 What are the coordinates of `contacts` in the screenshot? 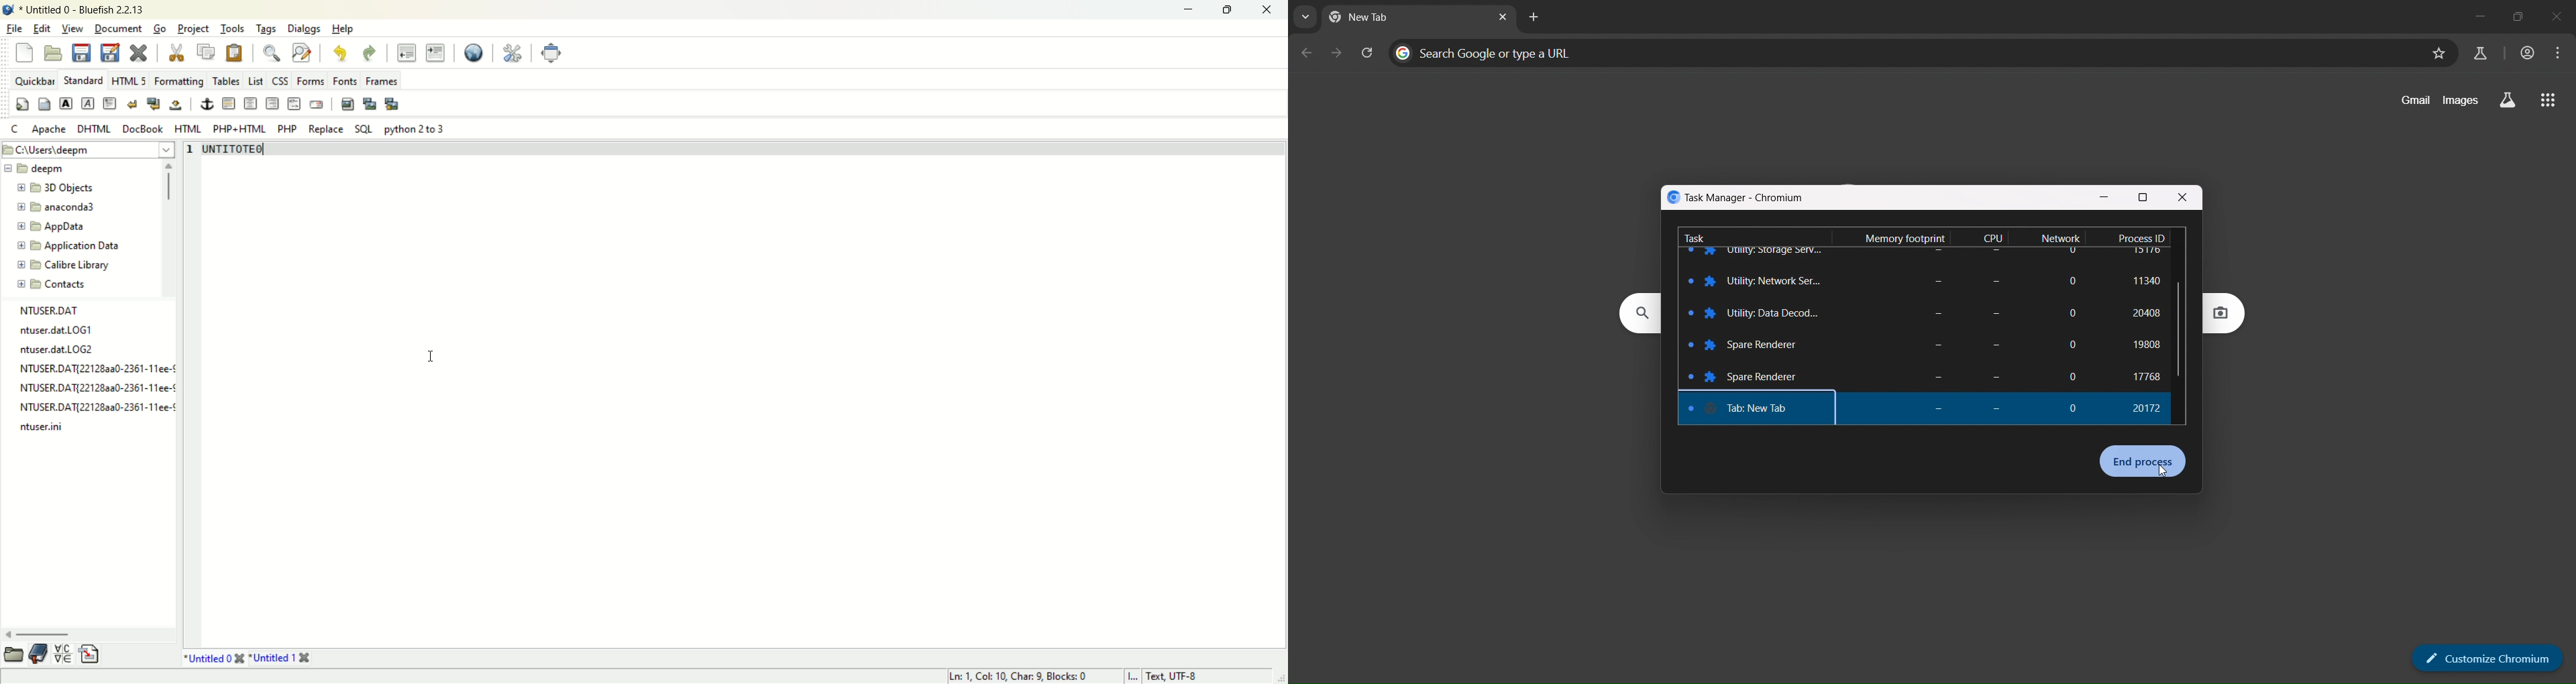 It's located at (48, 285).